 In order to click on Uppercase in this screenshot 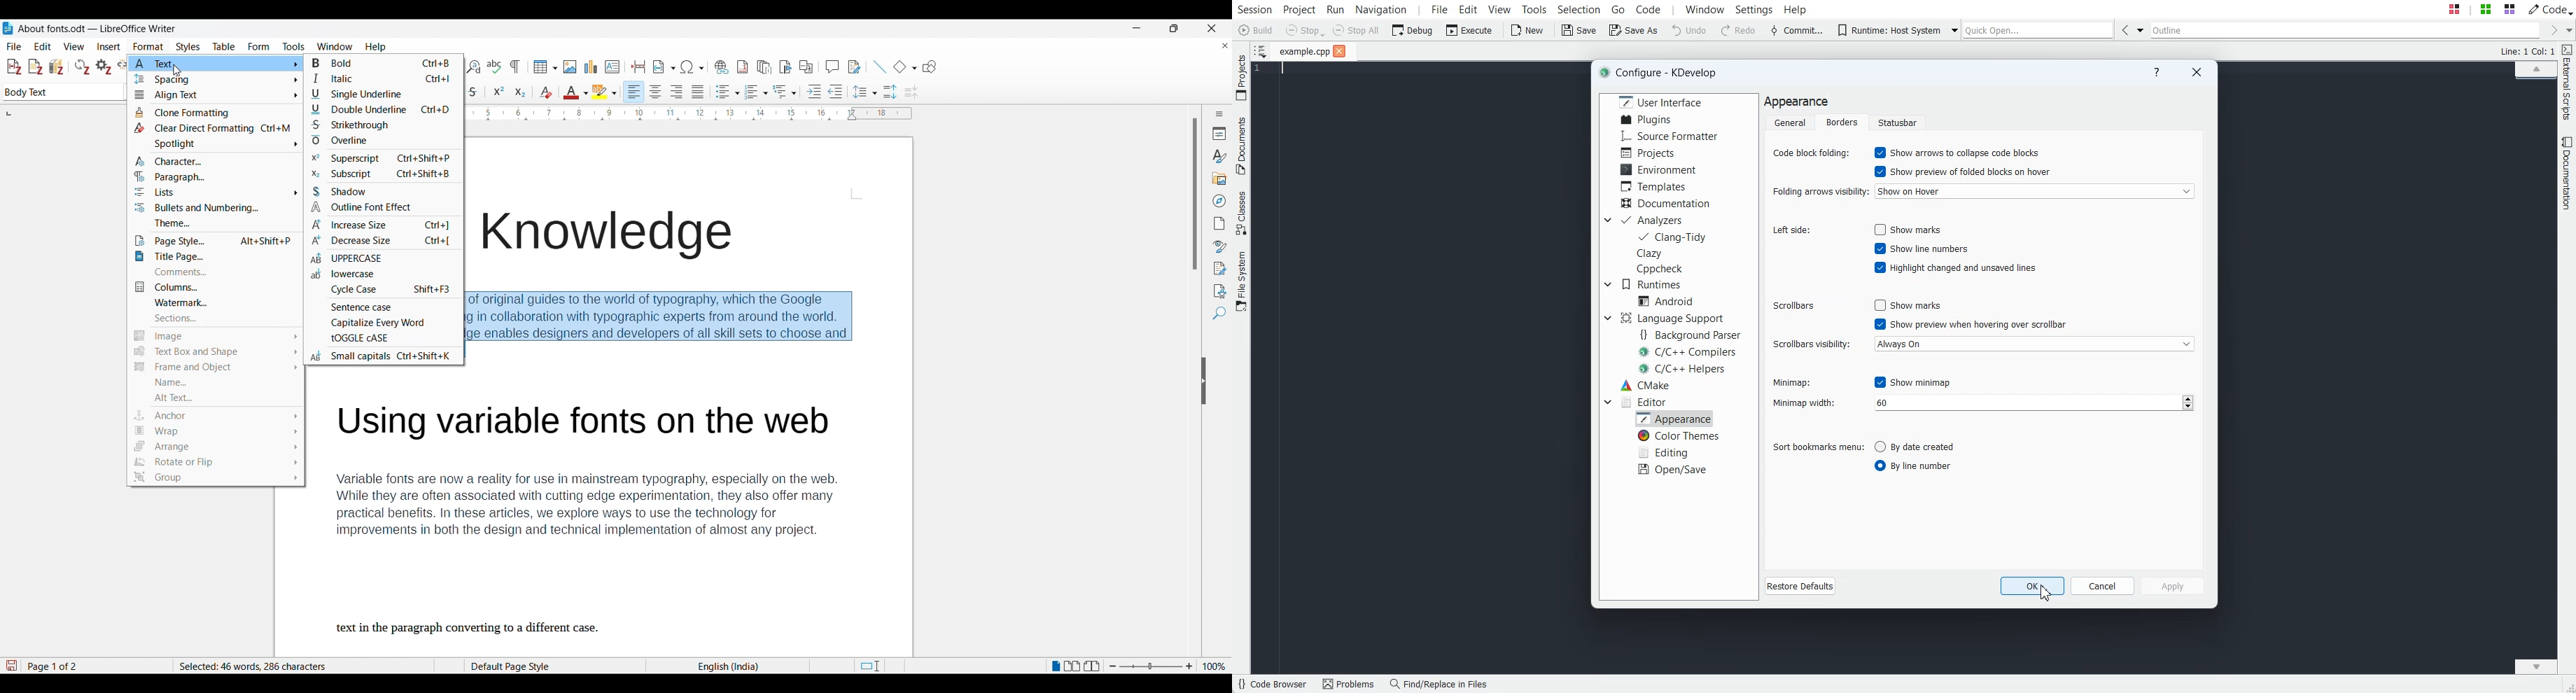, I will do `click(365, 259)`.